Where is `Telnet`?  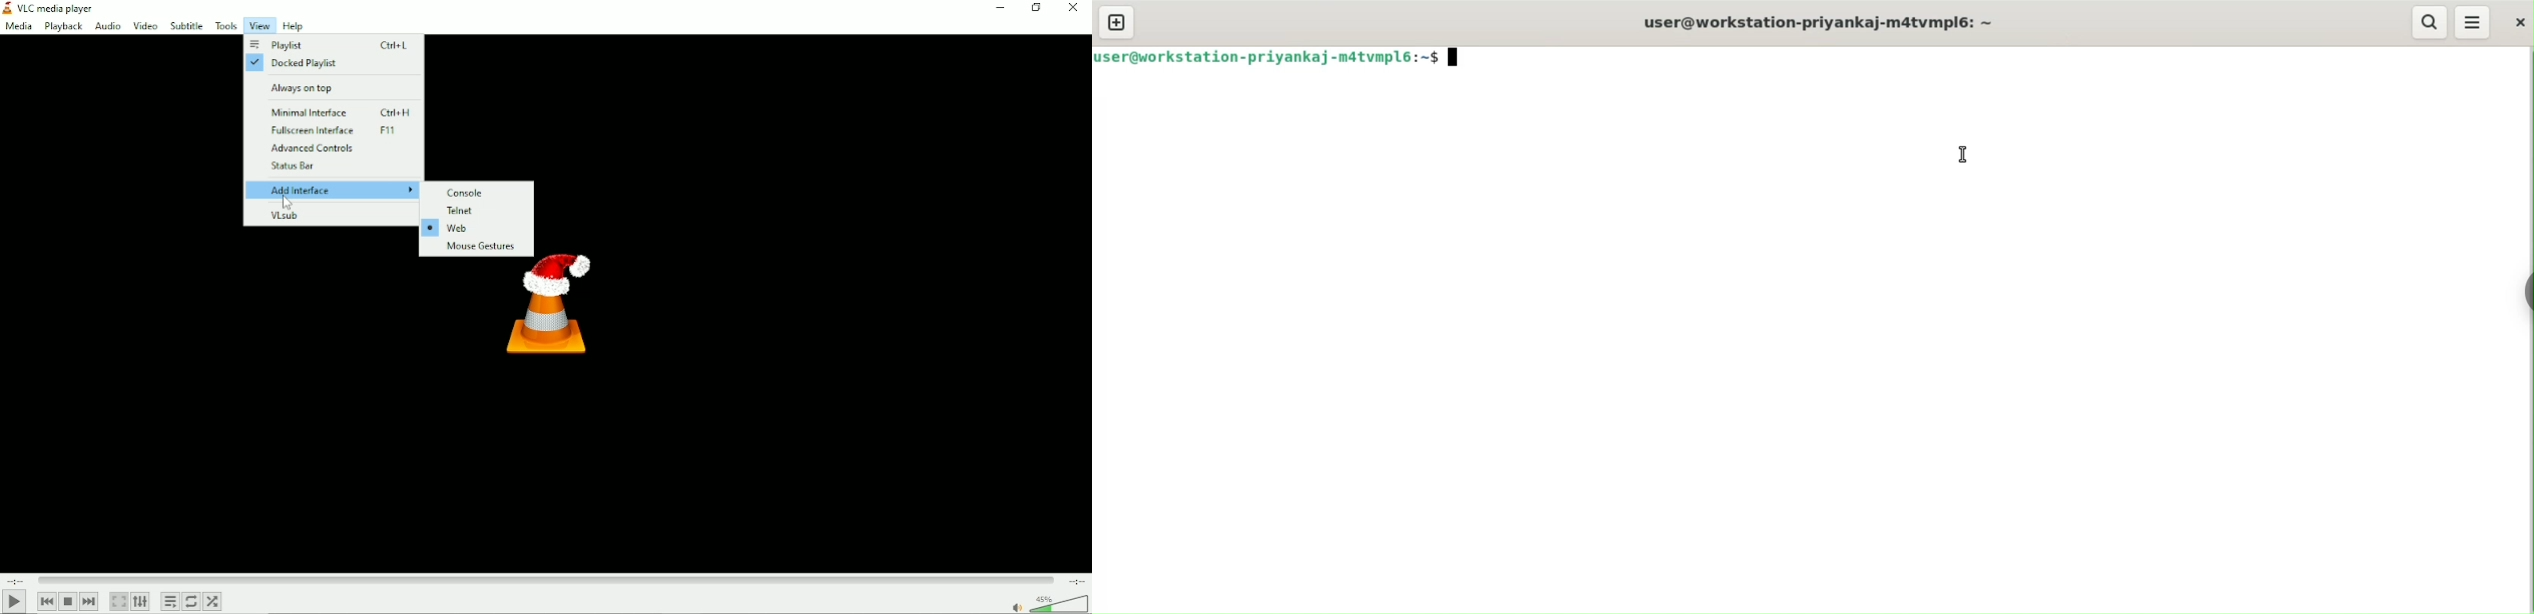
Telnet is located at coordinates (462, 211).